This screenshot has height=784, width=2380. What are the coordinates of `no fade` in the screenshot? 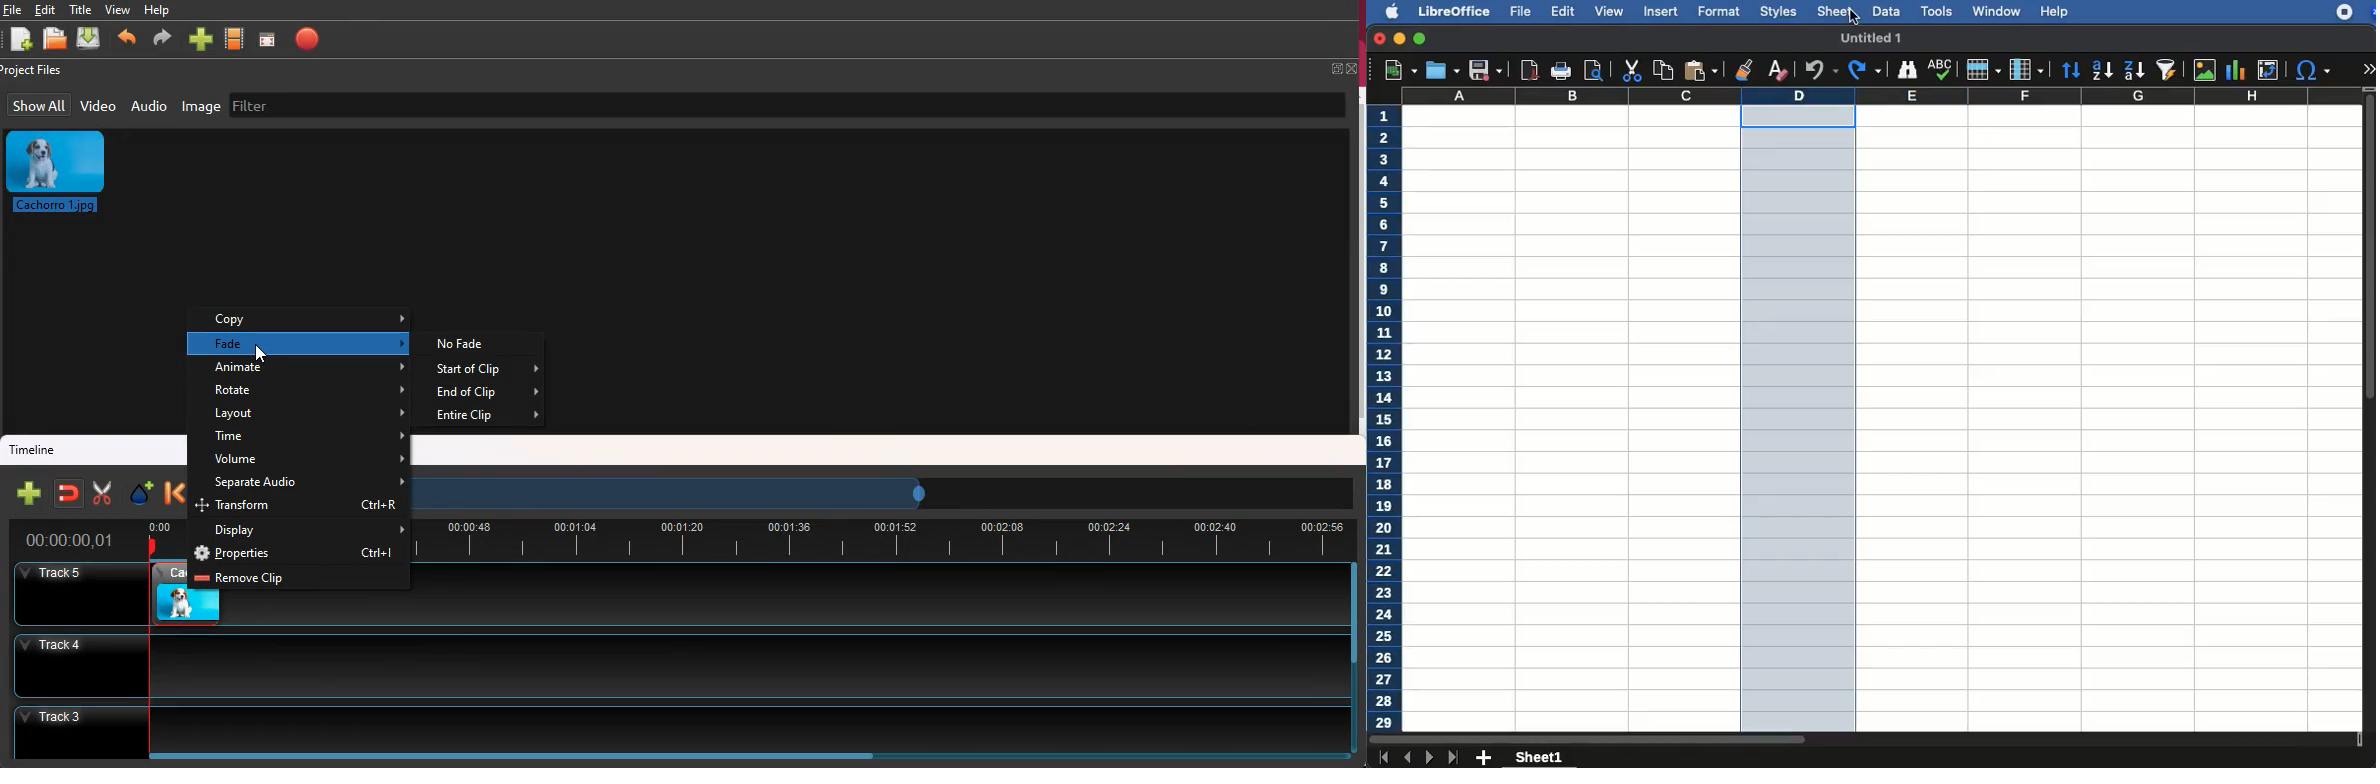 It's located at (474, 343).